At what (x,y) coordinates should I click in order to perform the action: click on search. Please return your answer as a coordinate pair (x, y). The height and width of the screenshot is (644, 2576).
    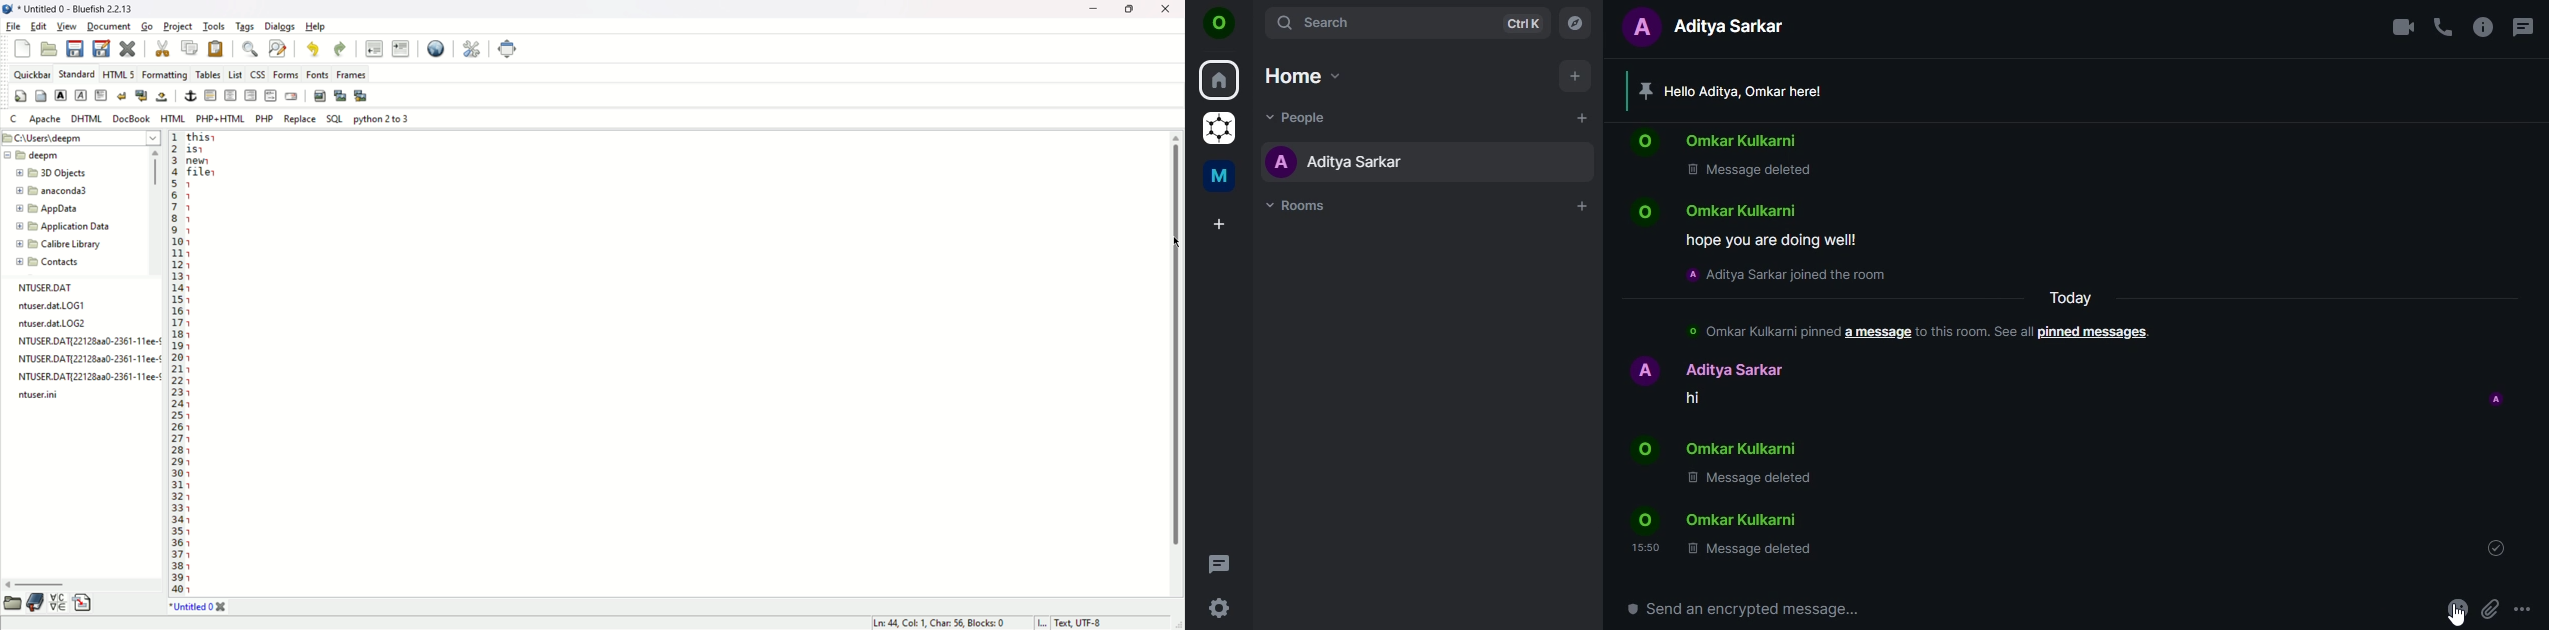
    Looking at the image, I should click on (1407, 23).